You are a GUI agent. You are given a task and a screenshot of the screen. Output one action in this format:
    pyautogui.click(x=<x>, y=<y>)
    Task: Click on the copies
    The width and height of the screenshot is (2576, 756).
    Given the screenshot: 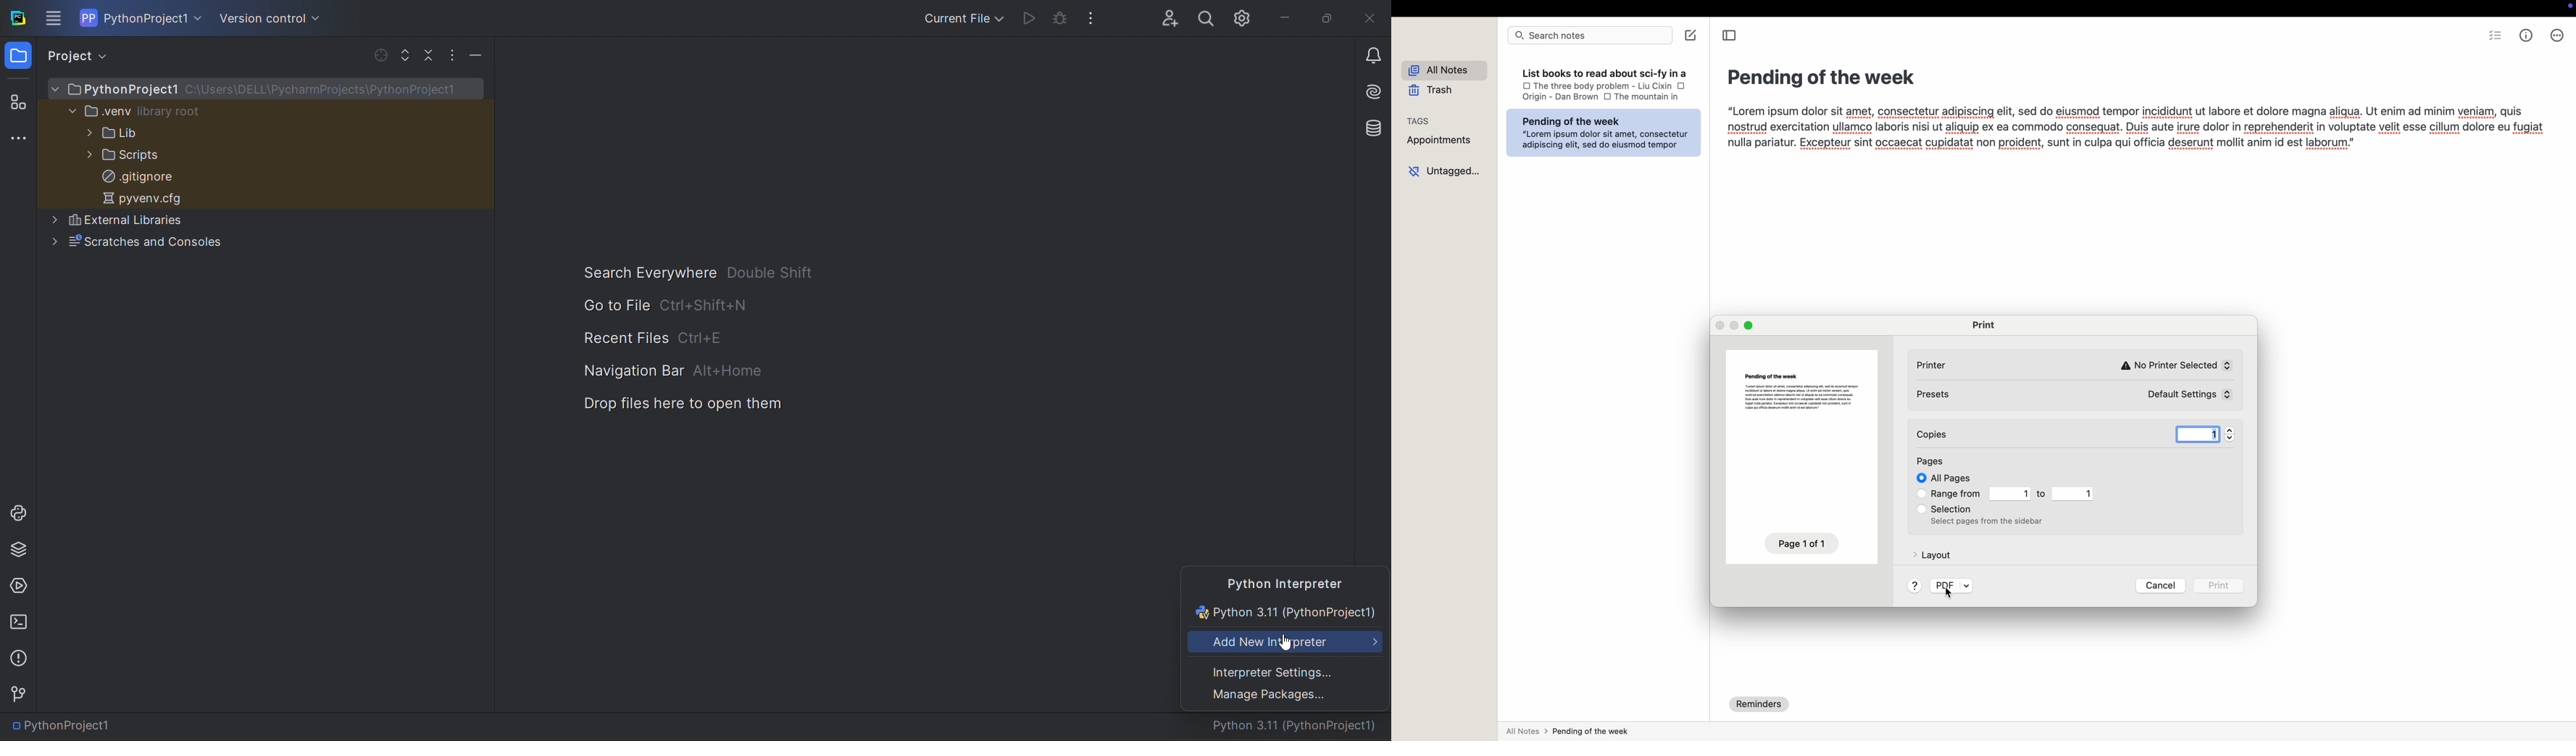 What is the action you would take?
    pyautogui.click(x=1962, y=434)
    